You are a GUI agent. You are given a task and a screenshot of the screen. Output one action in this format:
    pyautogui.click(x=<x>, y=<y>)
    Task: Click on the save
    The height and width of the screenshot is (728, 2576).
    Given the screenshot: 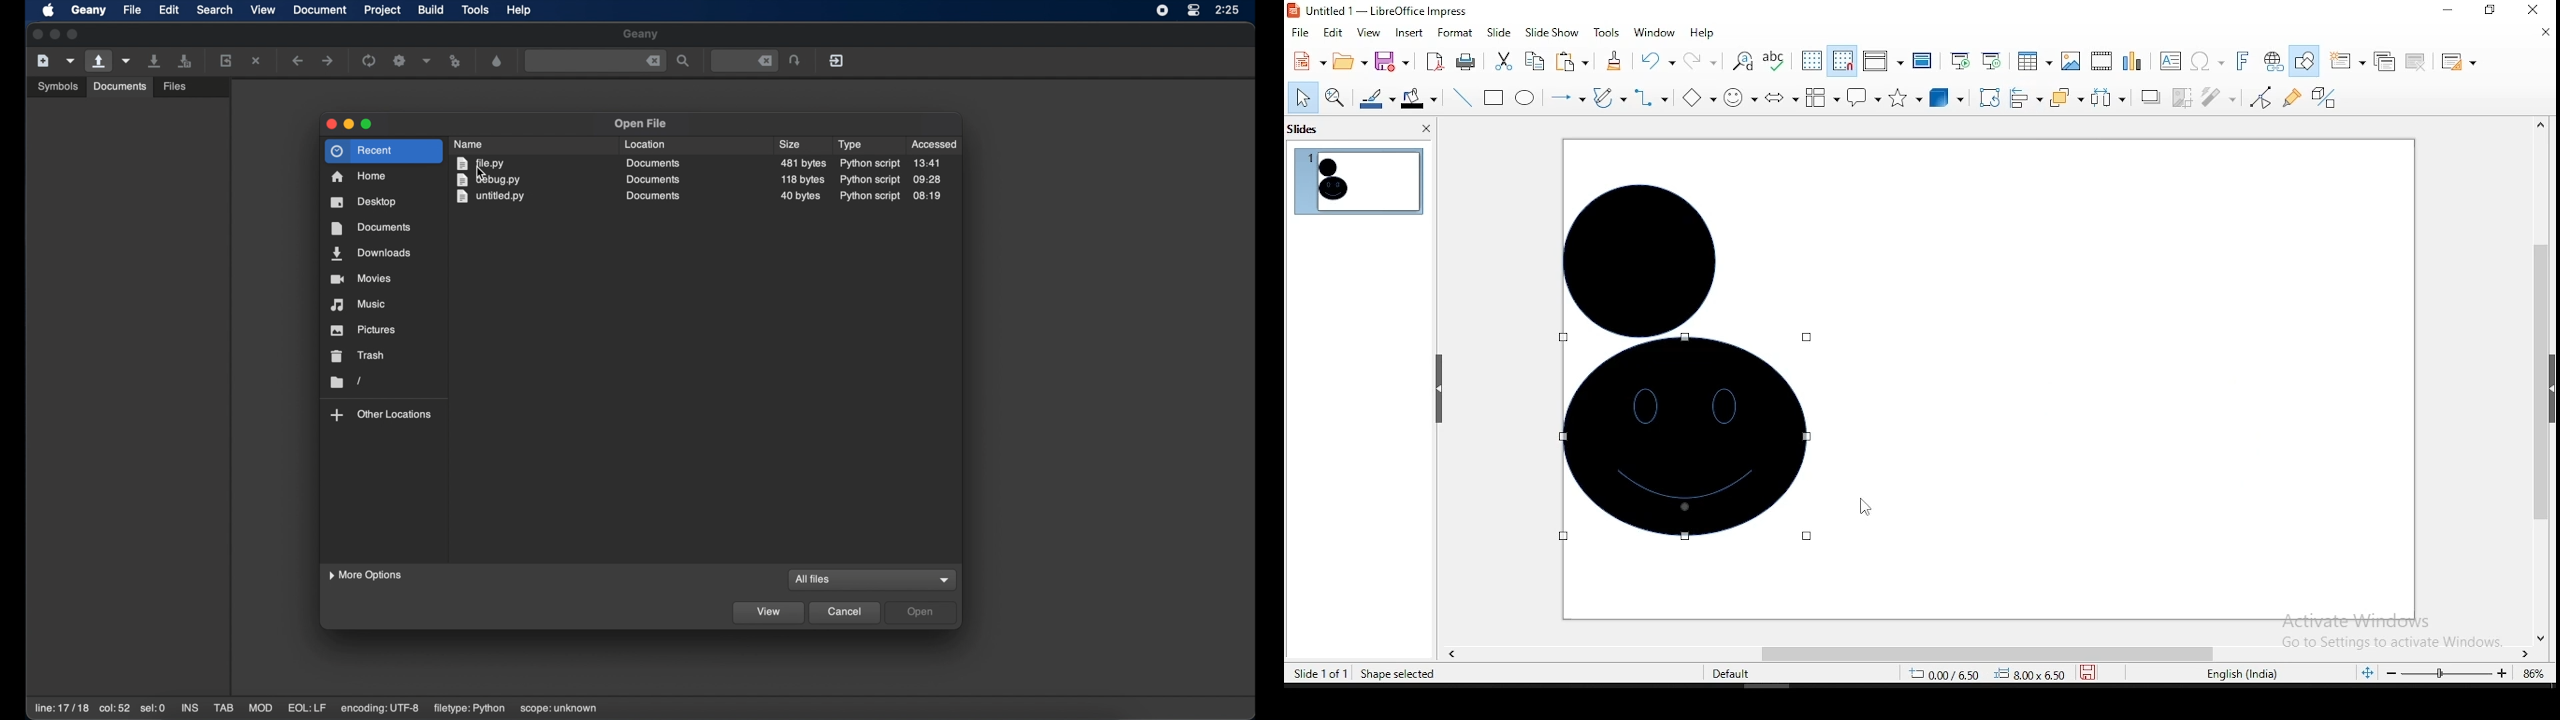 What is the action you would take?
    pyautogui.click(x=1392, y=63)
    